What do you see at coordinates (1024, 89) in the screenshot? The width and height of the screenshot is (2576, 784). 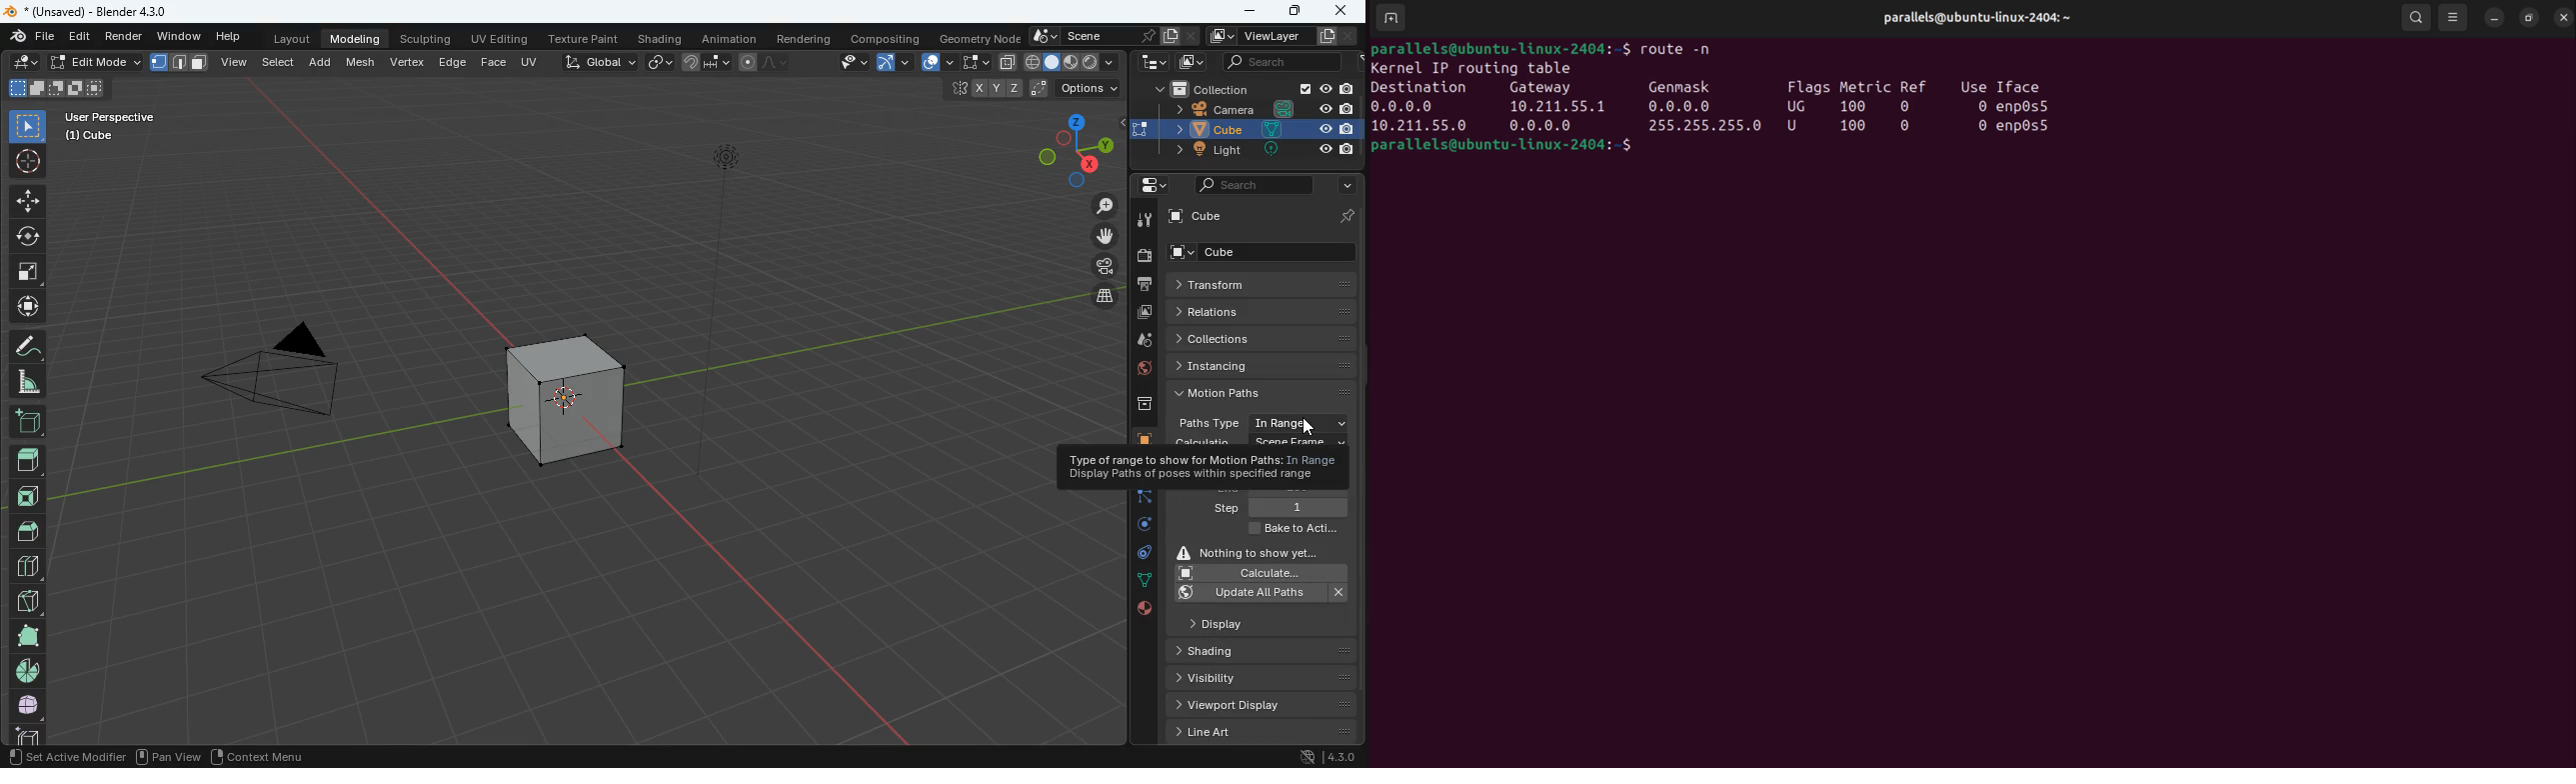 I see `dimensions` at bounding box center [1024, 89].